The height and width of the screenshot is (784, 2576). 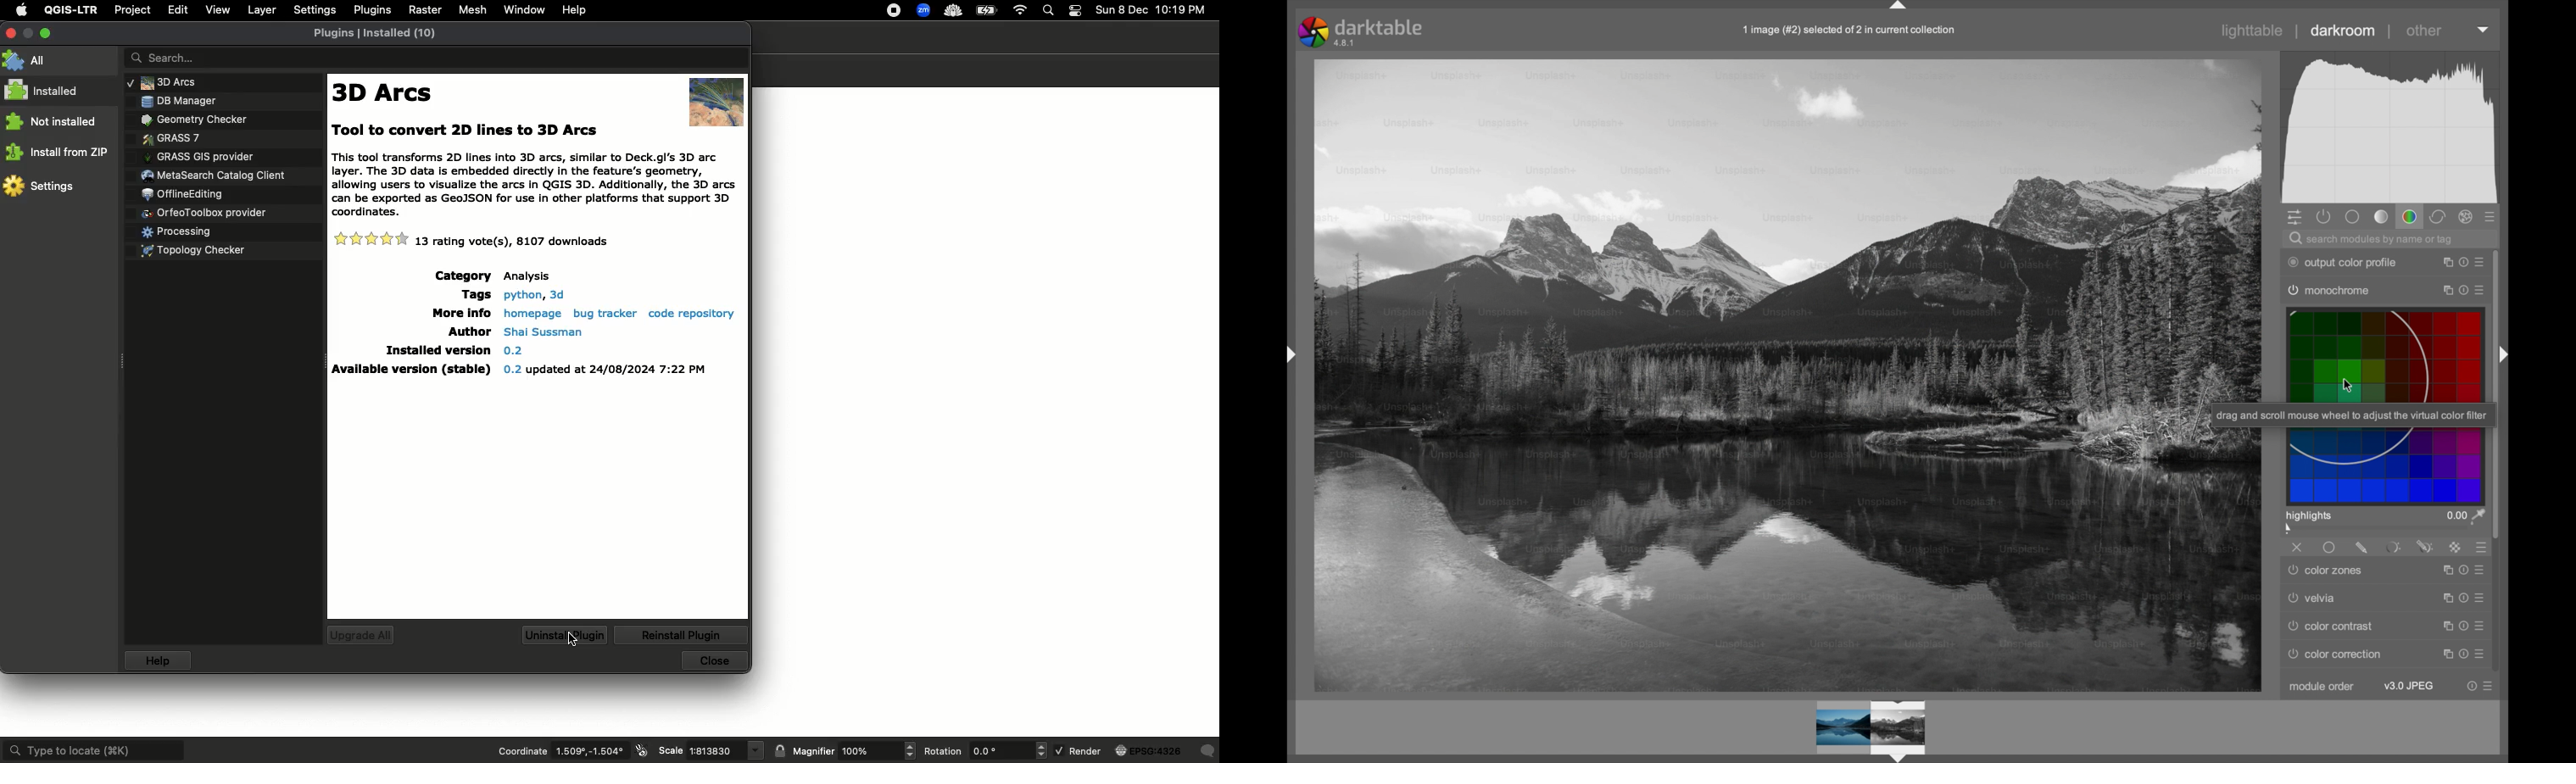 What do you see at coordinates (131, 9) in the screenshot?
I see `Project` at bounding box center [131, 9].